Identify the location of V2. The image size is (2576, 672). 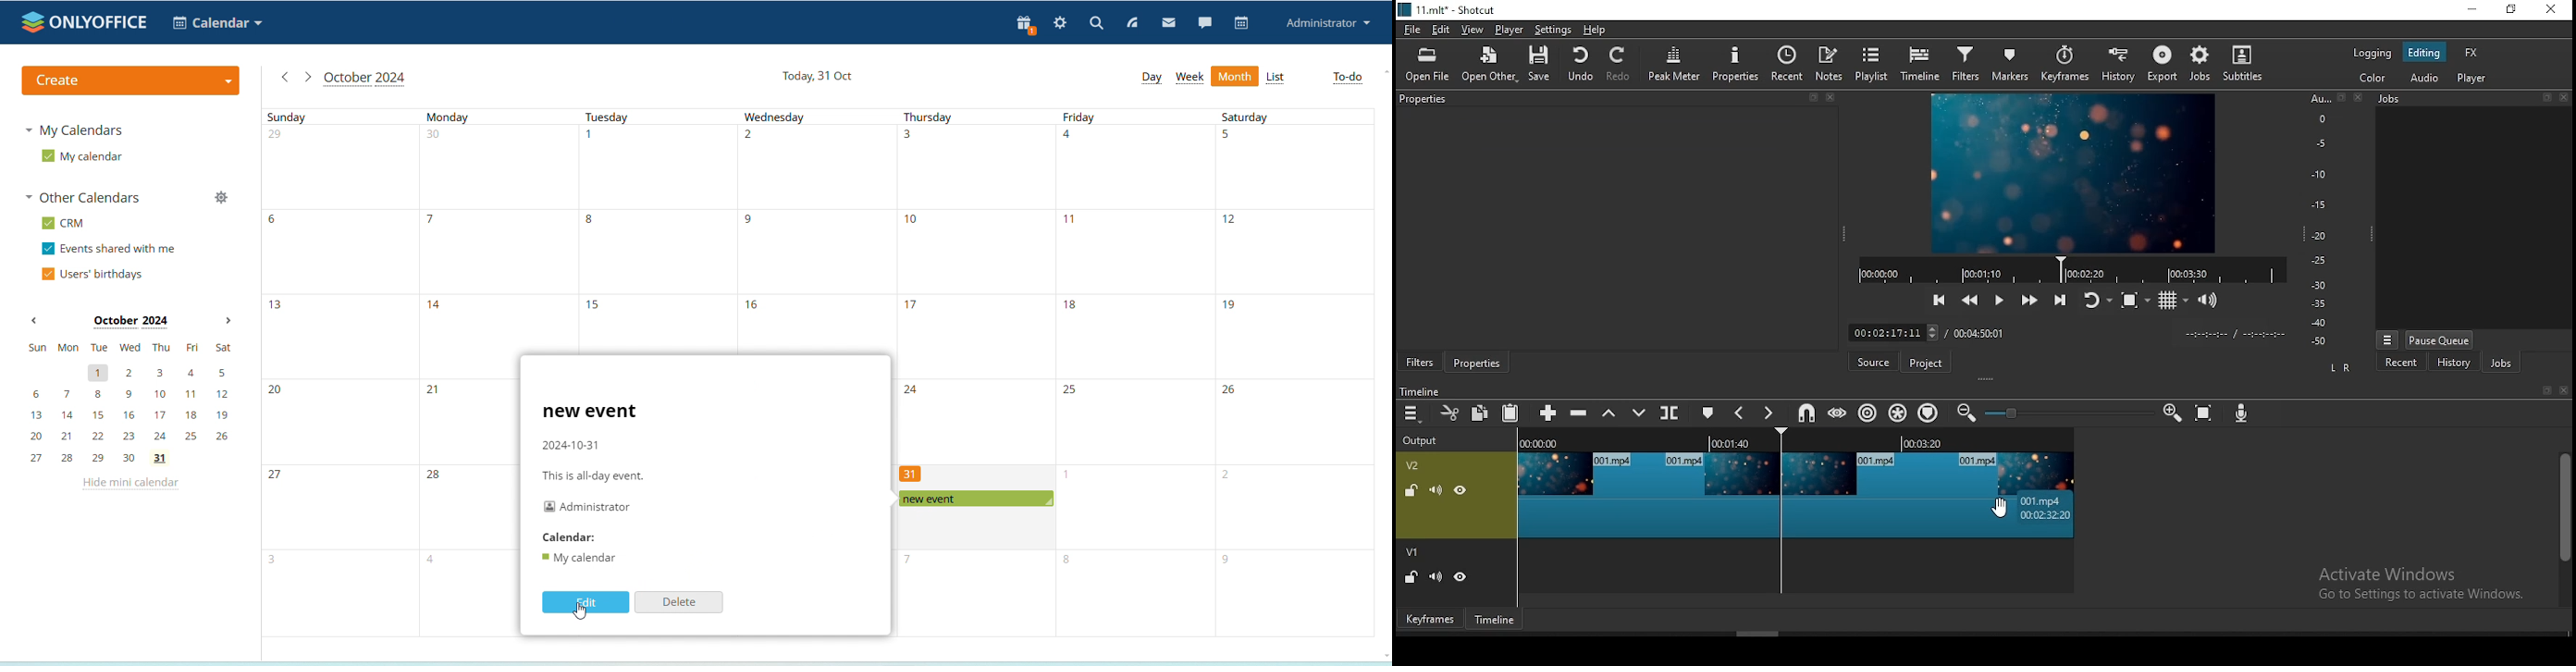
(1415, 465).